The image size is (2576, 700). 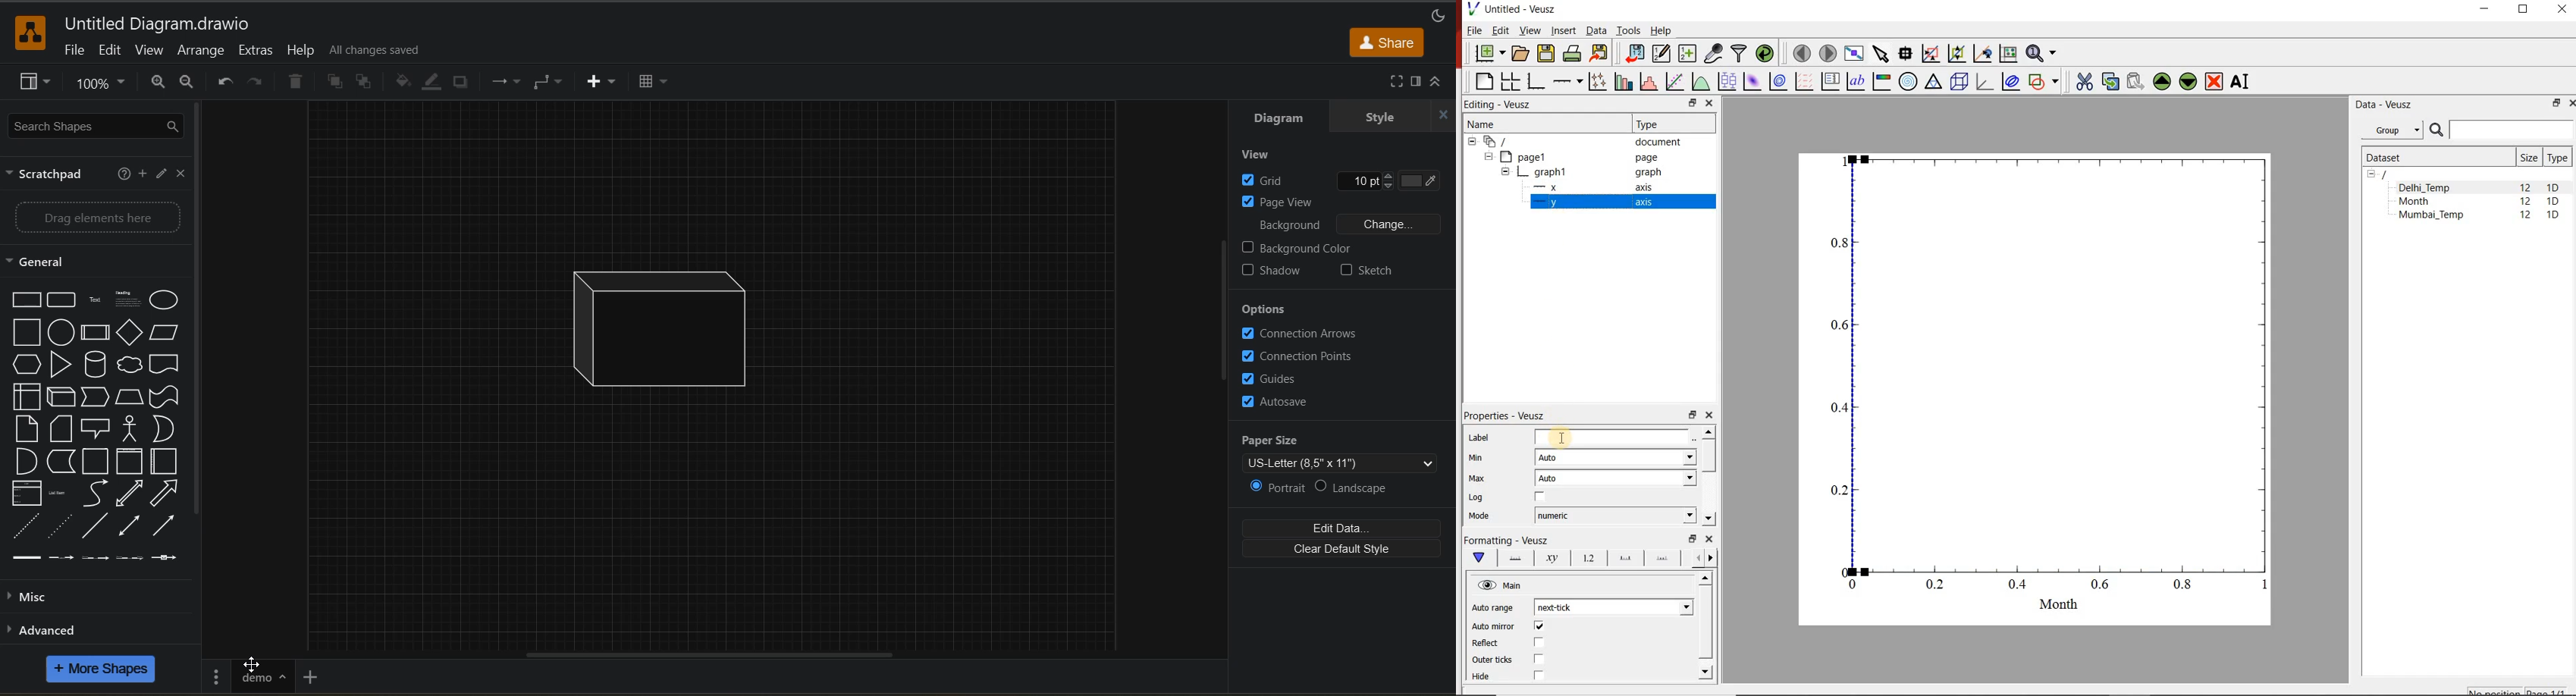 I want to click on graph1, so click(x=1583, y=172).